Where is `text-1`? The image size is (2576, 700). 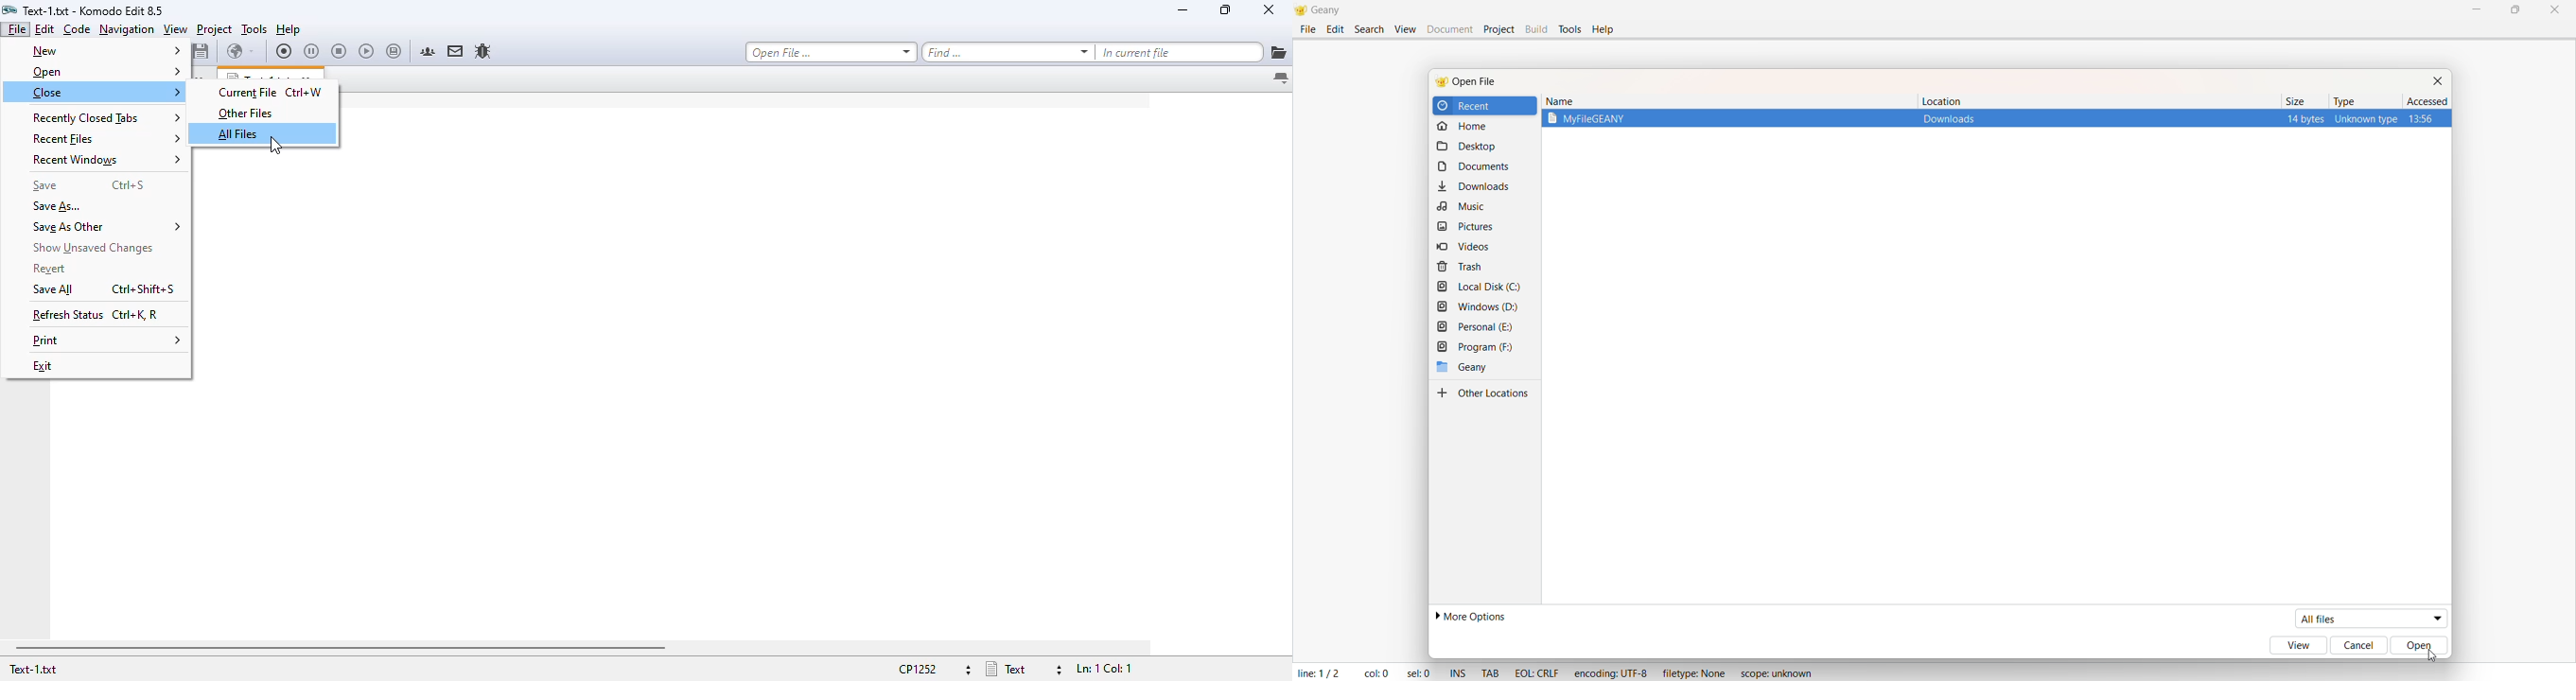 text-1 is located at coordinates (32, 669).